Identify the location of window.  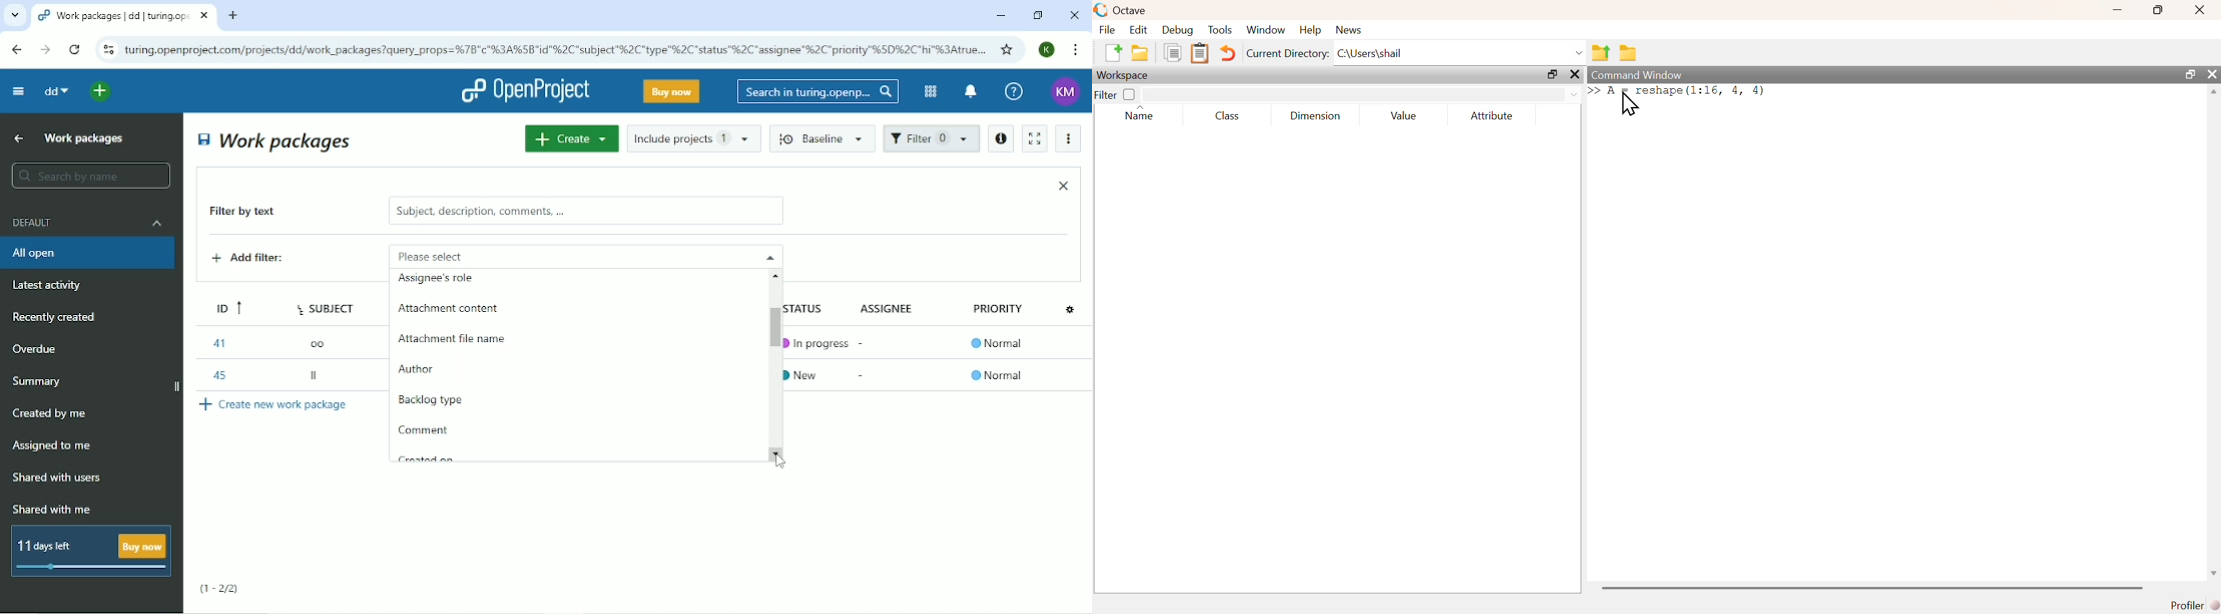
(1267, 29).